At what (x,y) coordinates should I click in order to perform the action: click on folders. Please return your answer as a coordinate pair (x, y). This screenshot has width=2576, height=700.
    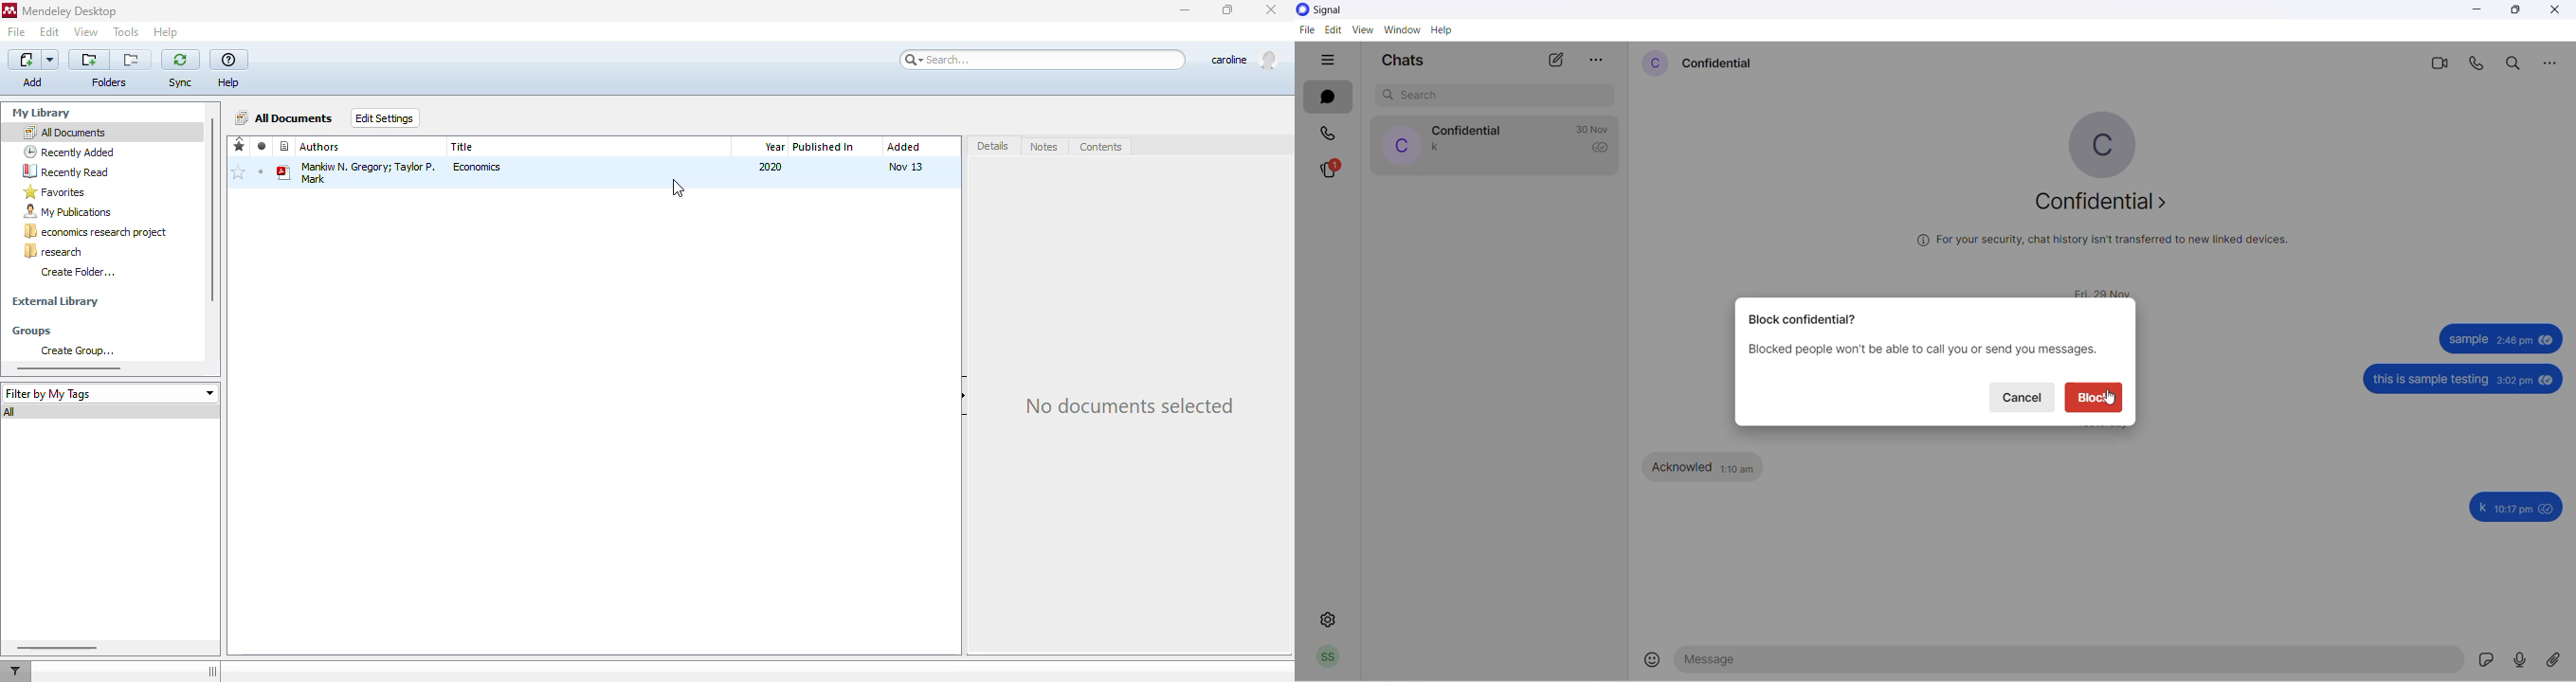
    Looking at the image, I should click on (108, 82).